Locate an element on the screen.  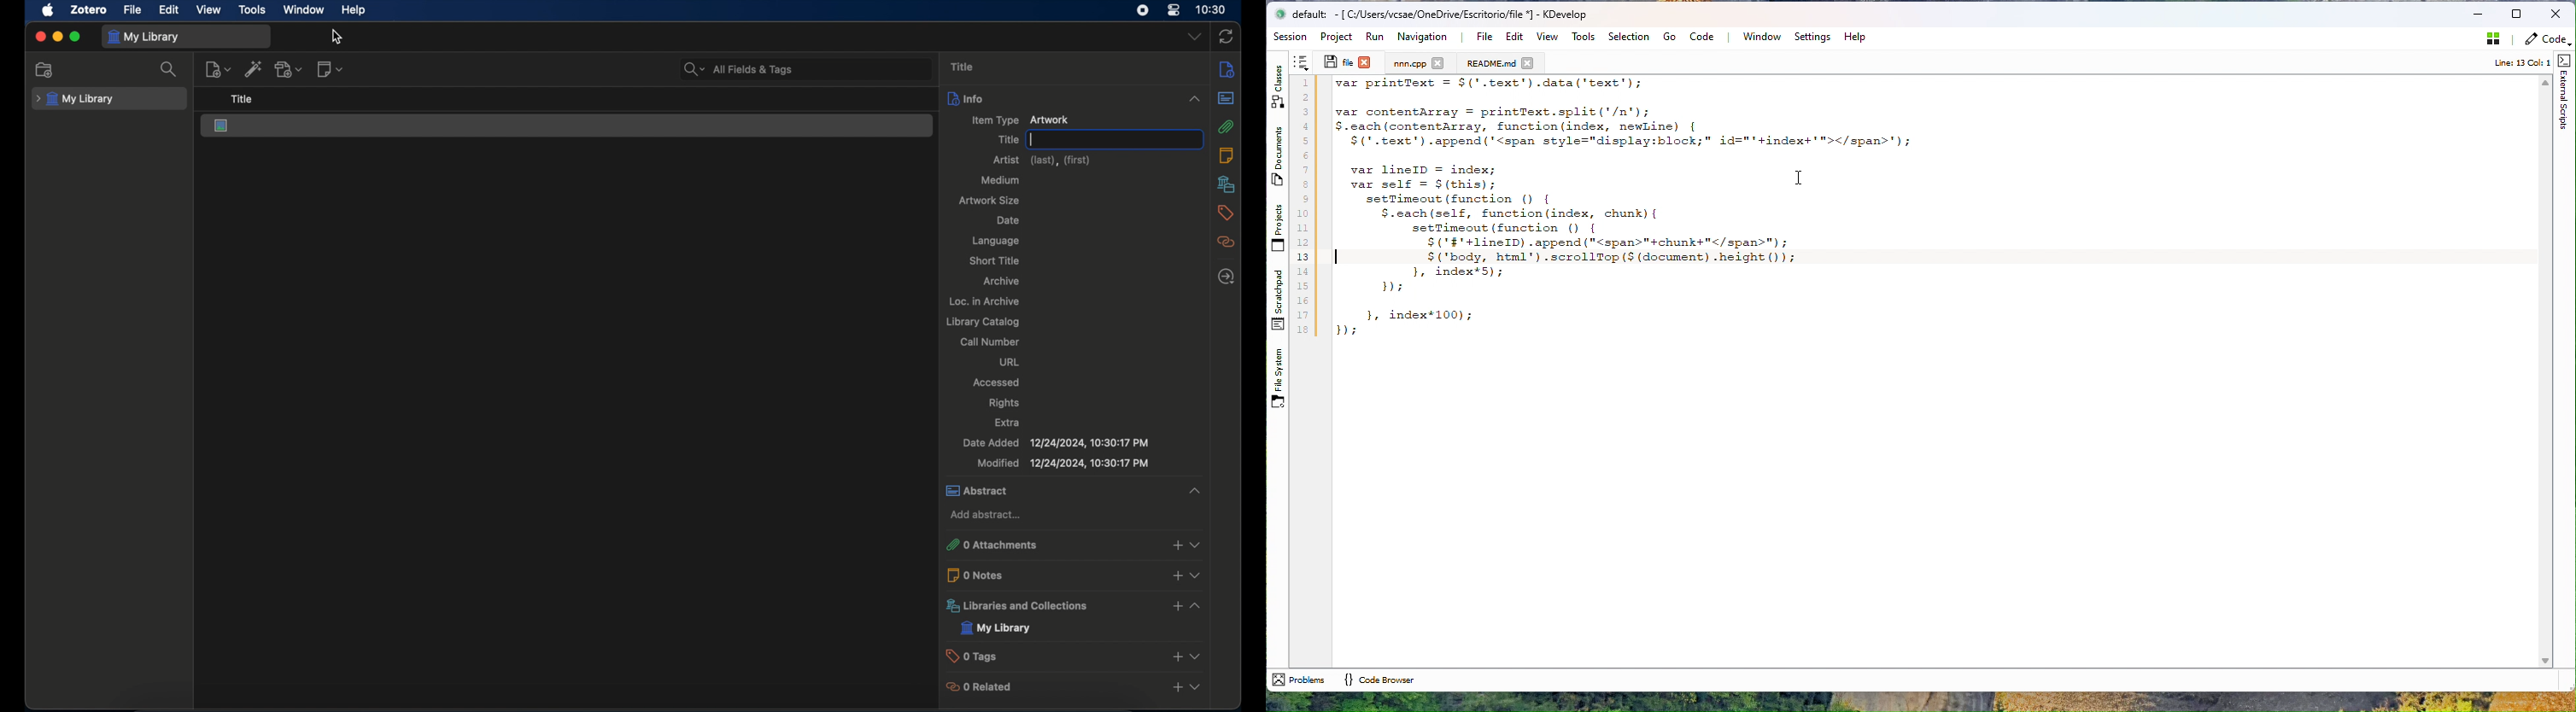
add is located at coordinates (1172, 607).